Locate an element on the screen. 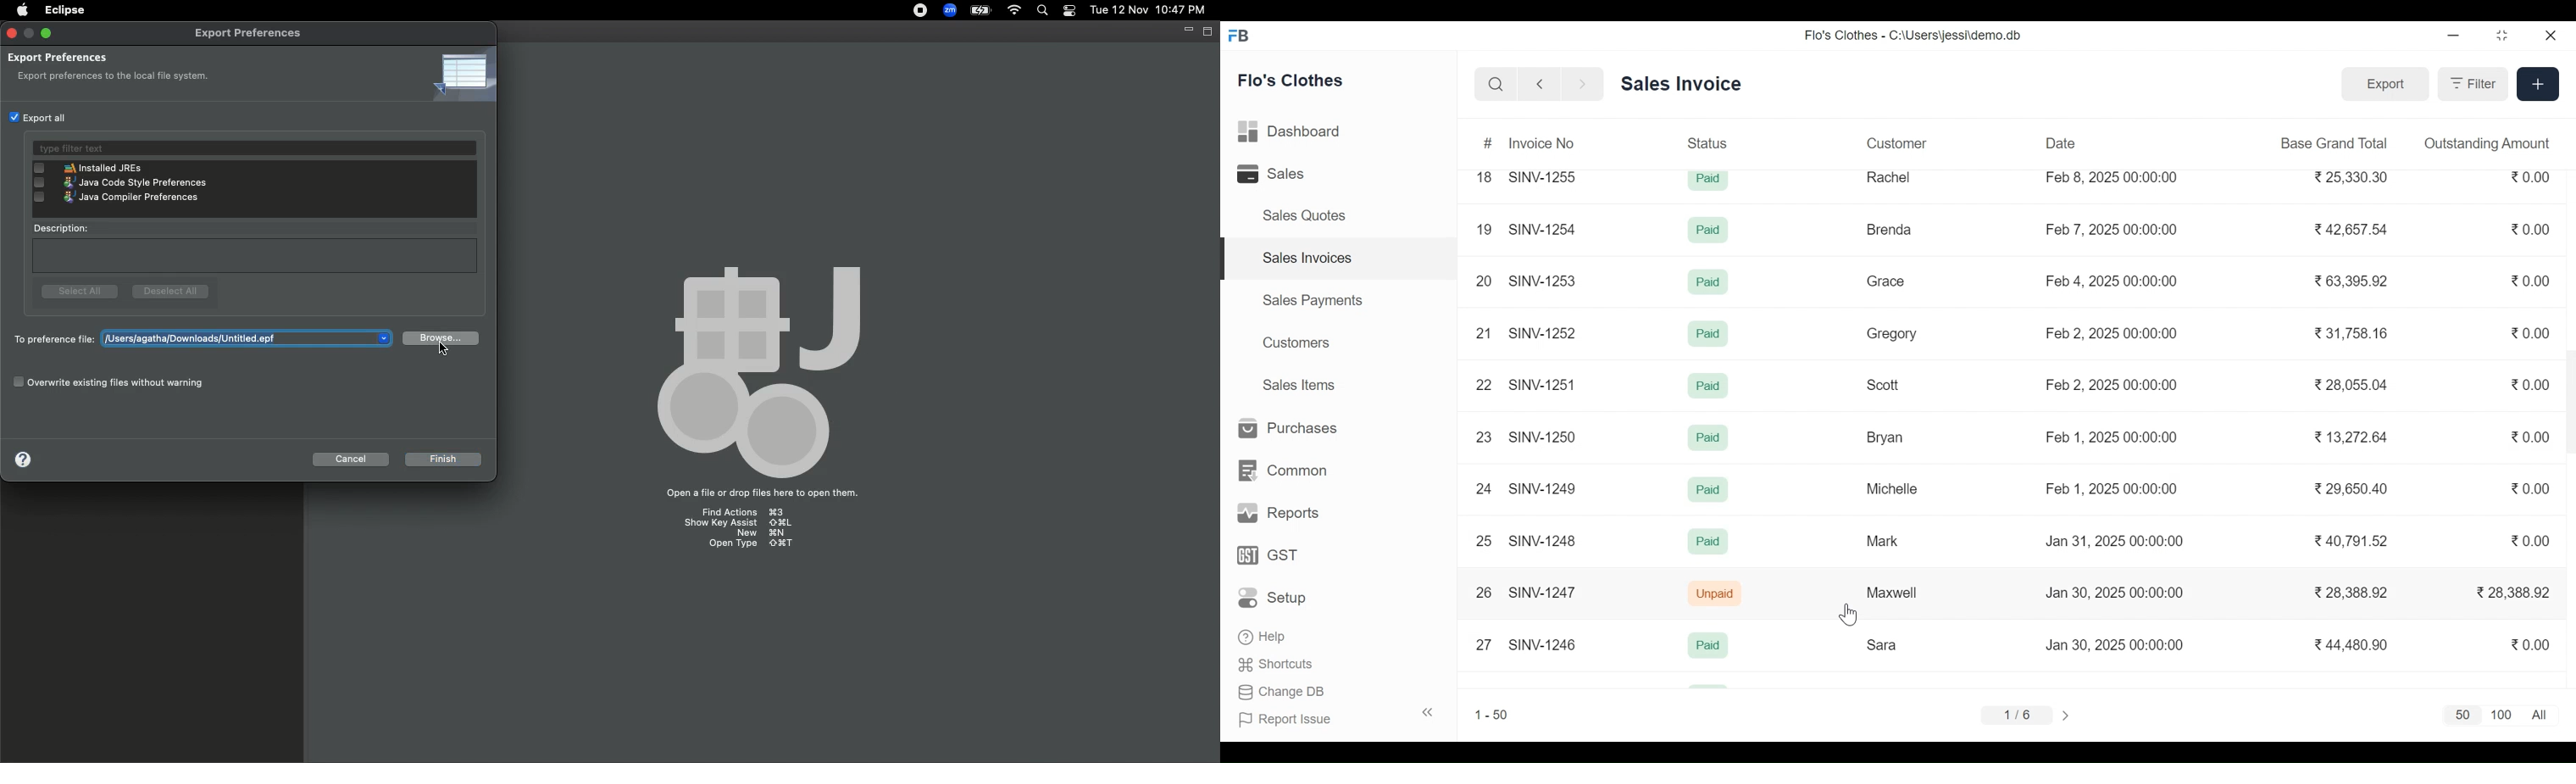  Dashboard is located at coordinates (1291, 133).